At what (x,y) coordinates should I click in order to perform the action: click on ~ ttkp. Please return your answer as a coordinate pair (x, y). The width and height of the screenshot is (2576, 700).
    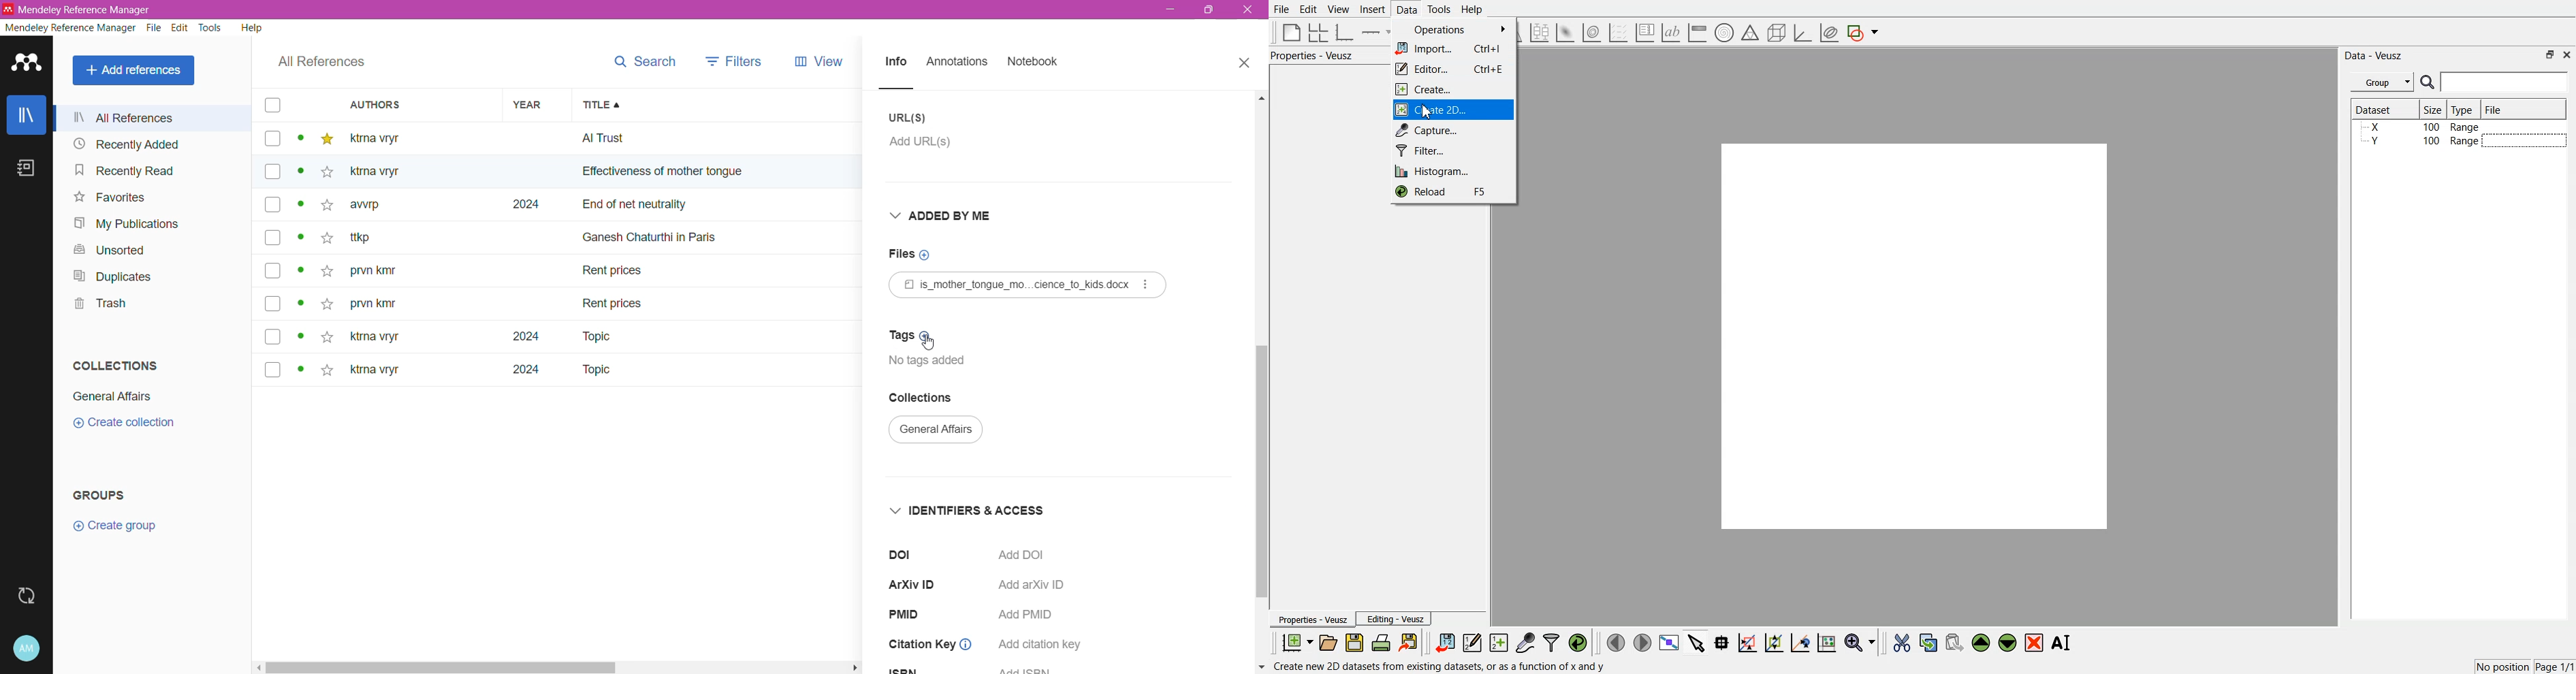
    Looking at the image, I should click on (382, 238).